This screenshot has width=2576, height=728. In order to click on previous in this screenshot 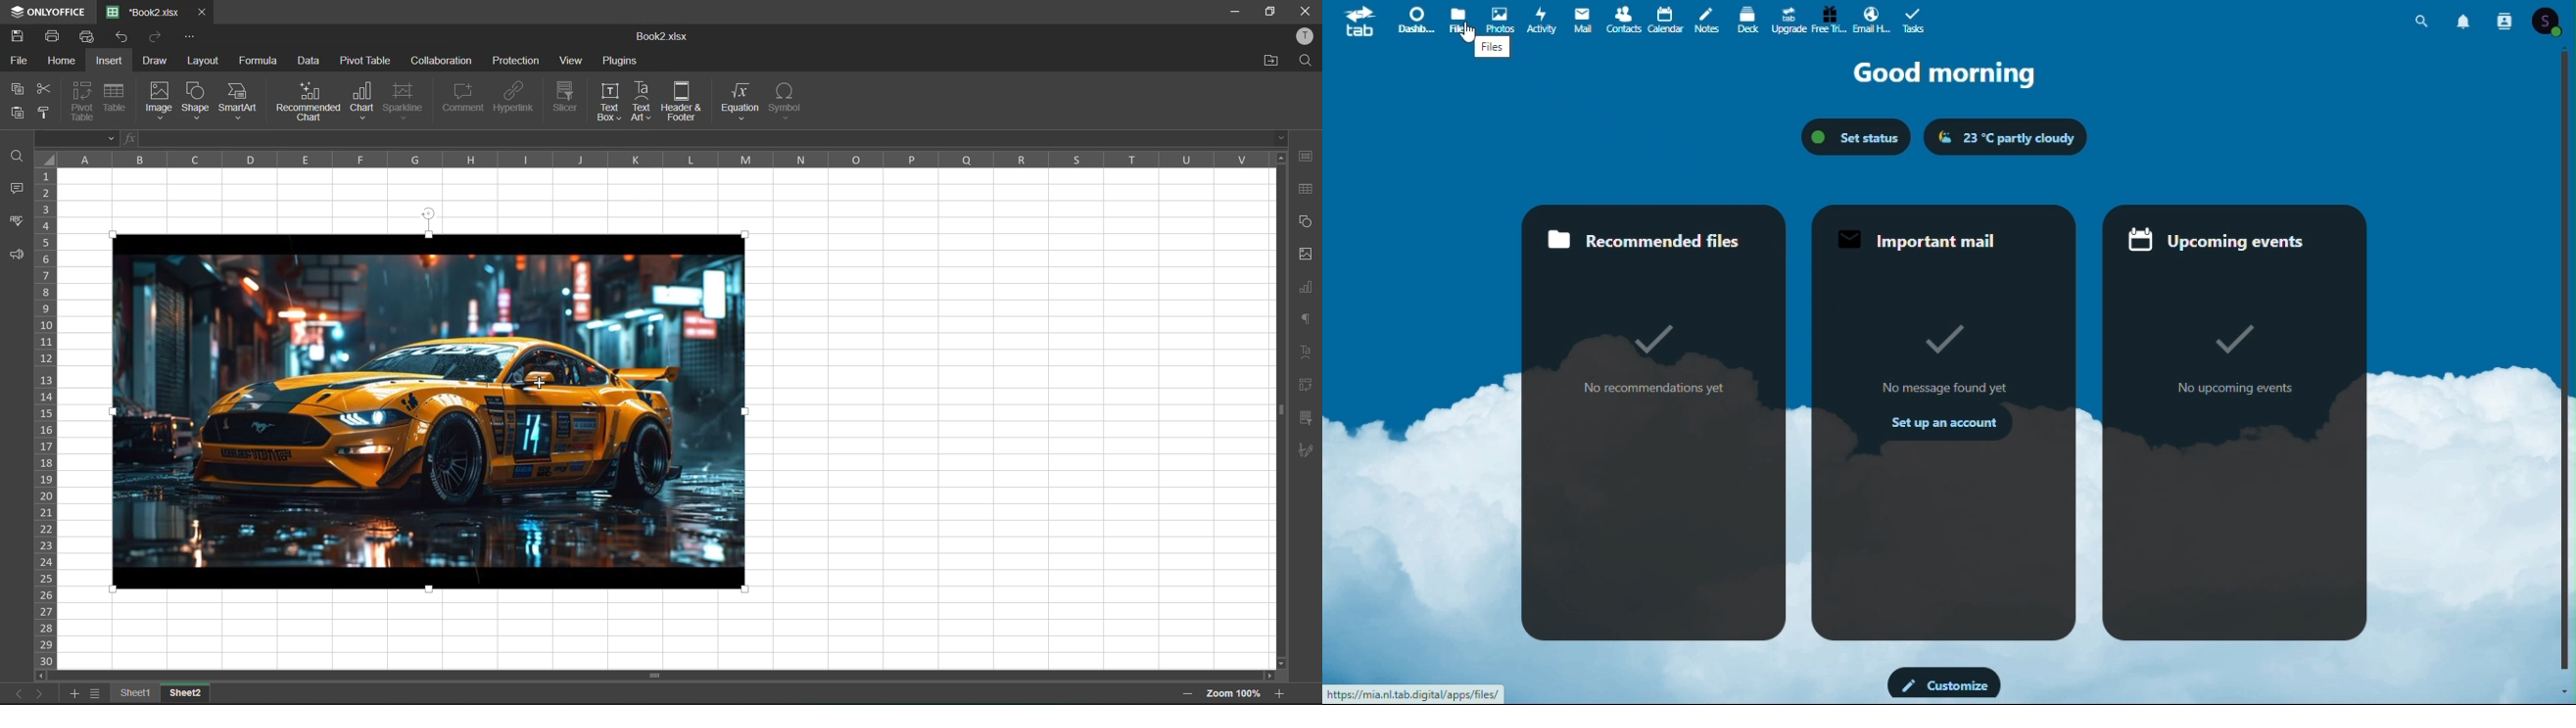, I will do `click(15, 693)`.